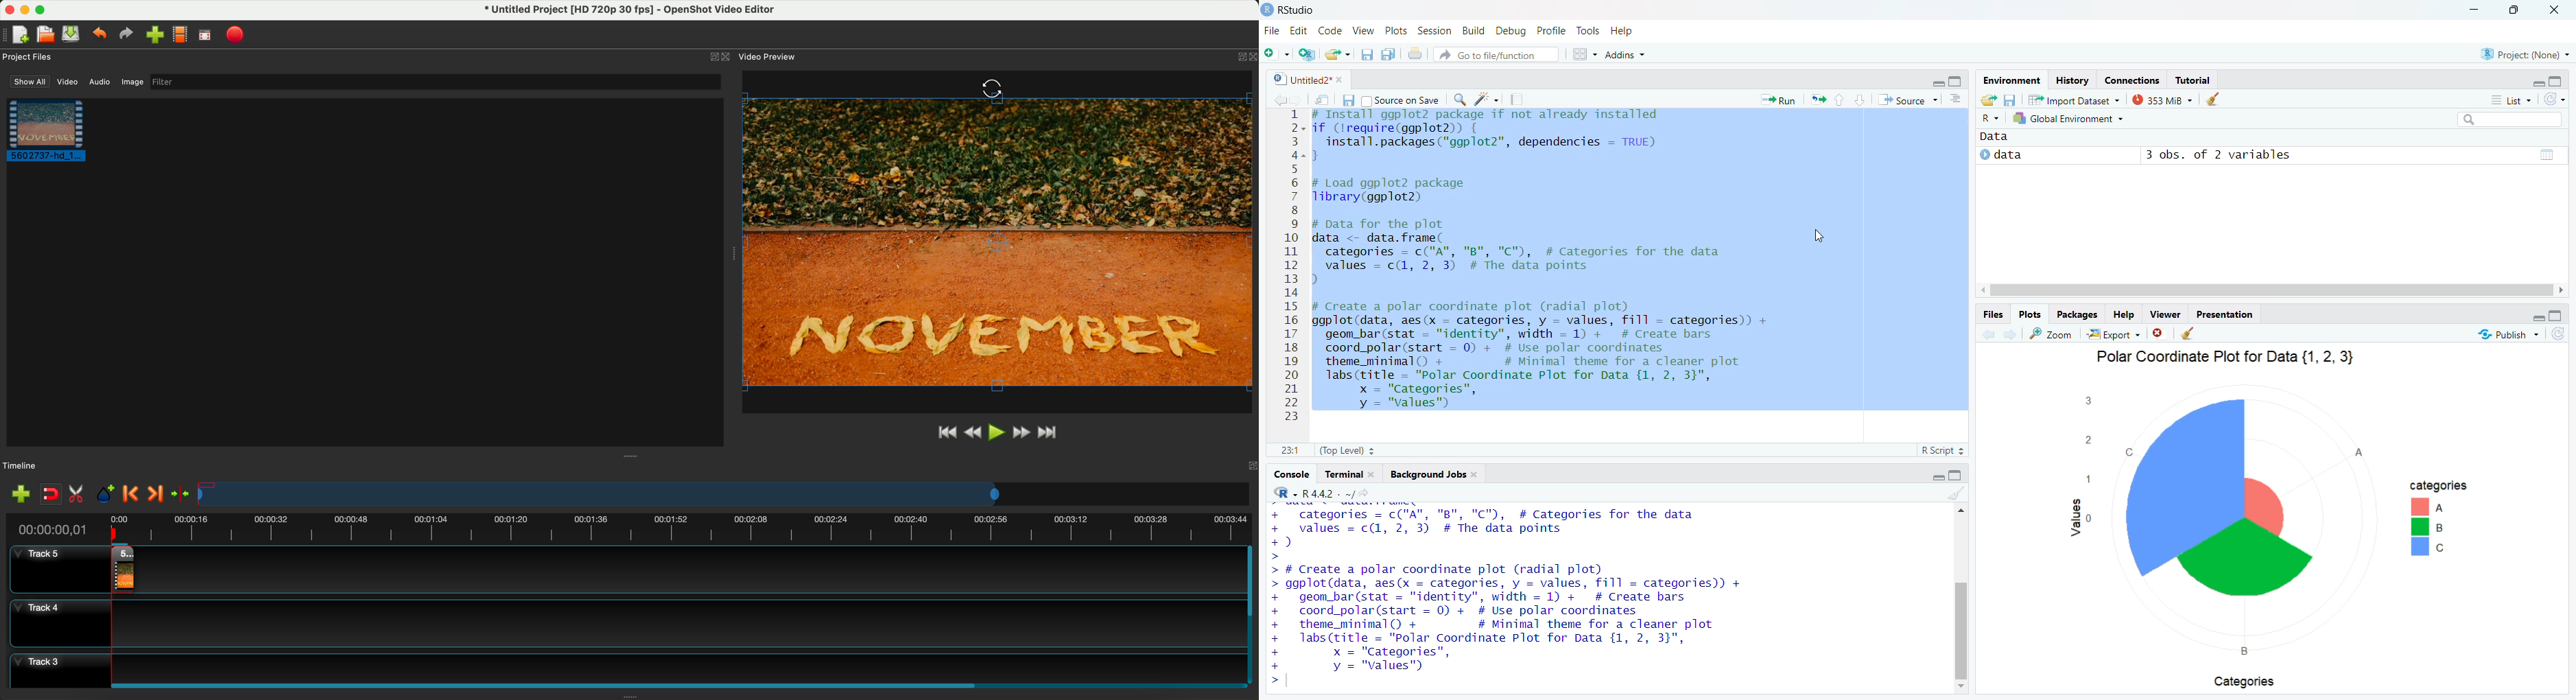 The image size is (2576, 700). I want to click on refresh, so click(2555, 100).